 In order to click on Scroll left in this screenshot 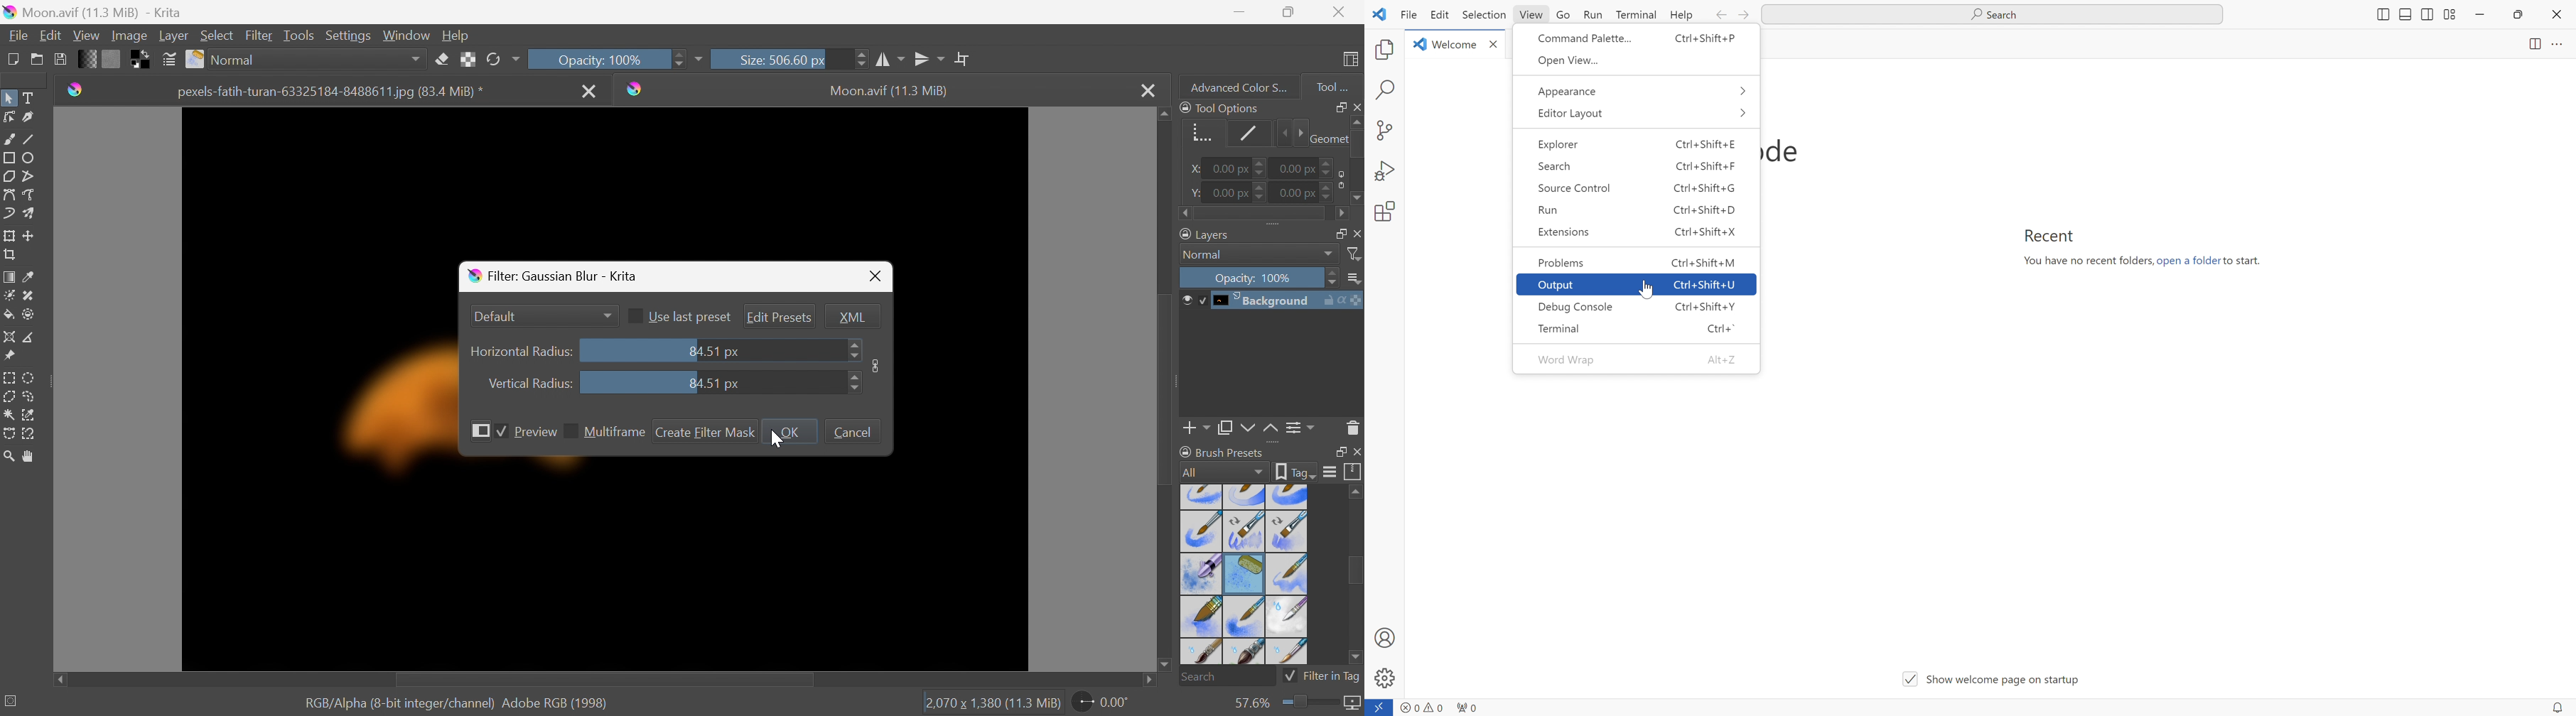, I will do `click(1186, 214)`.